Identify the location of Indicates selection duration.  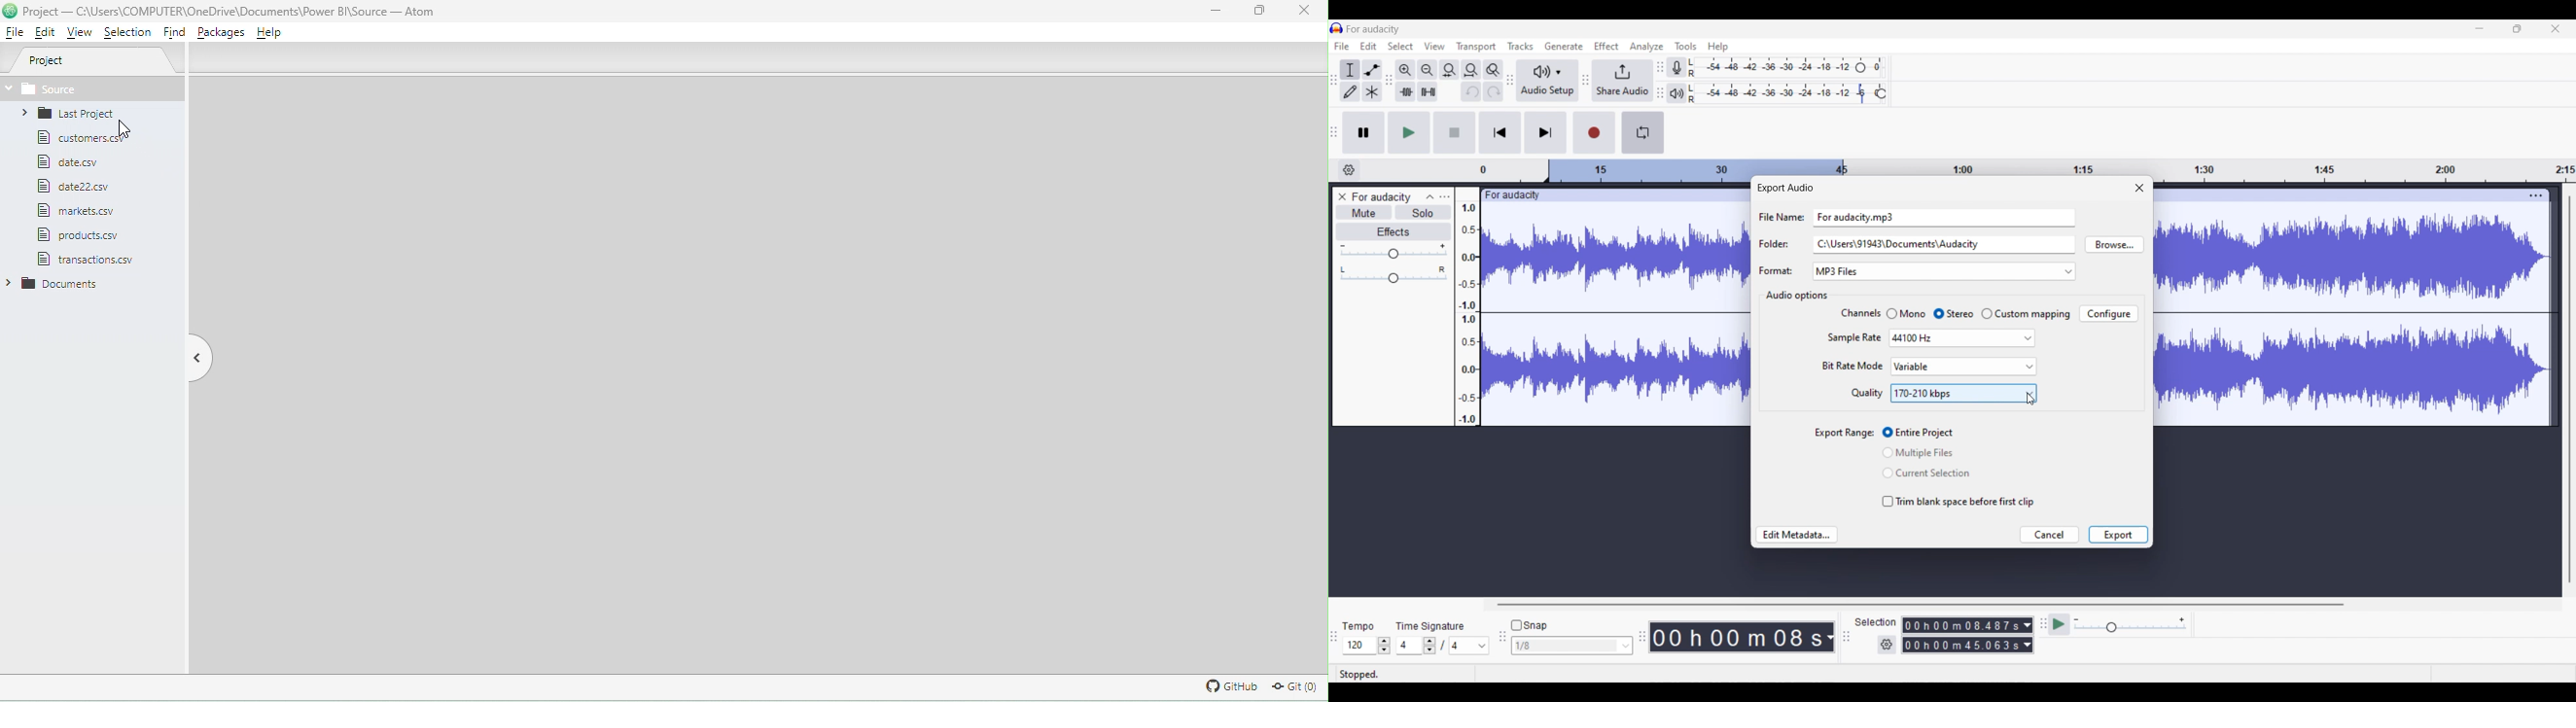
(1876, 622).